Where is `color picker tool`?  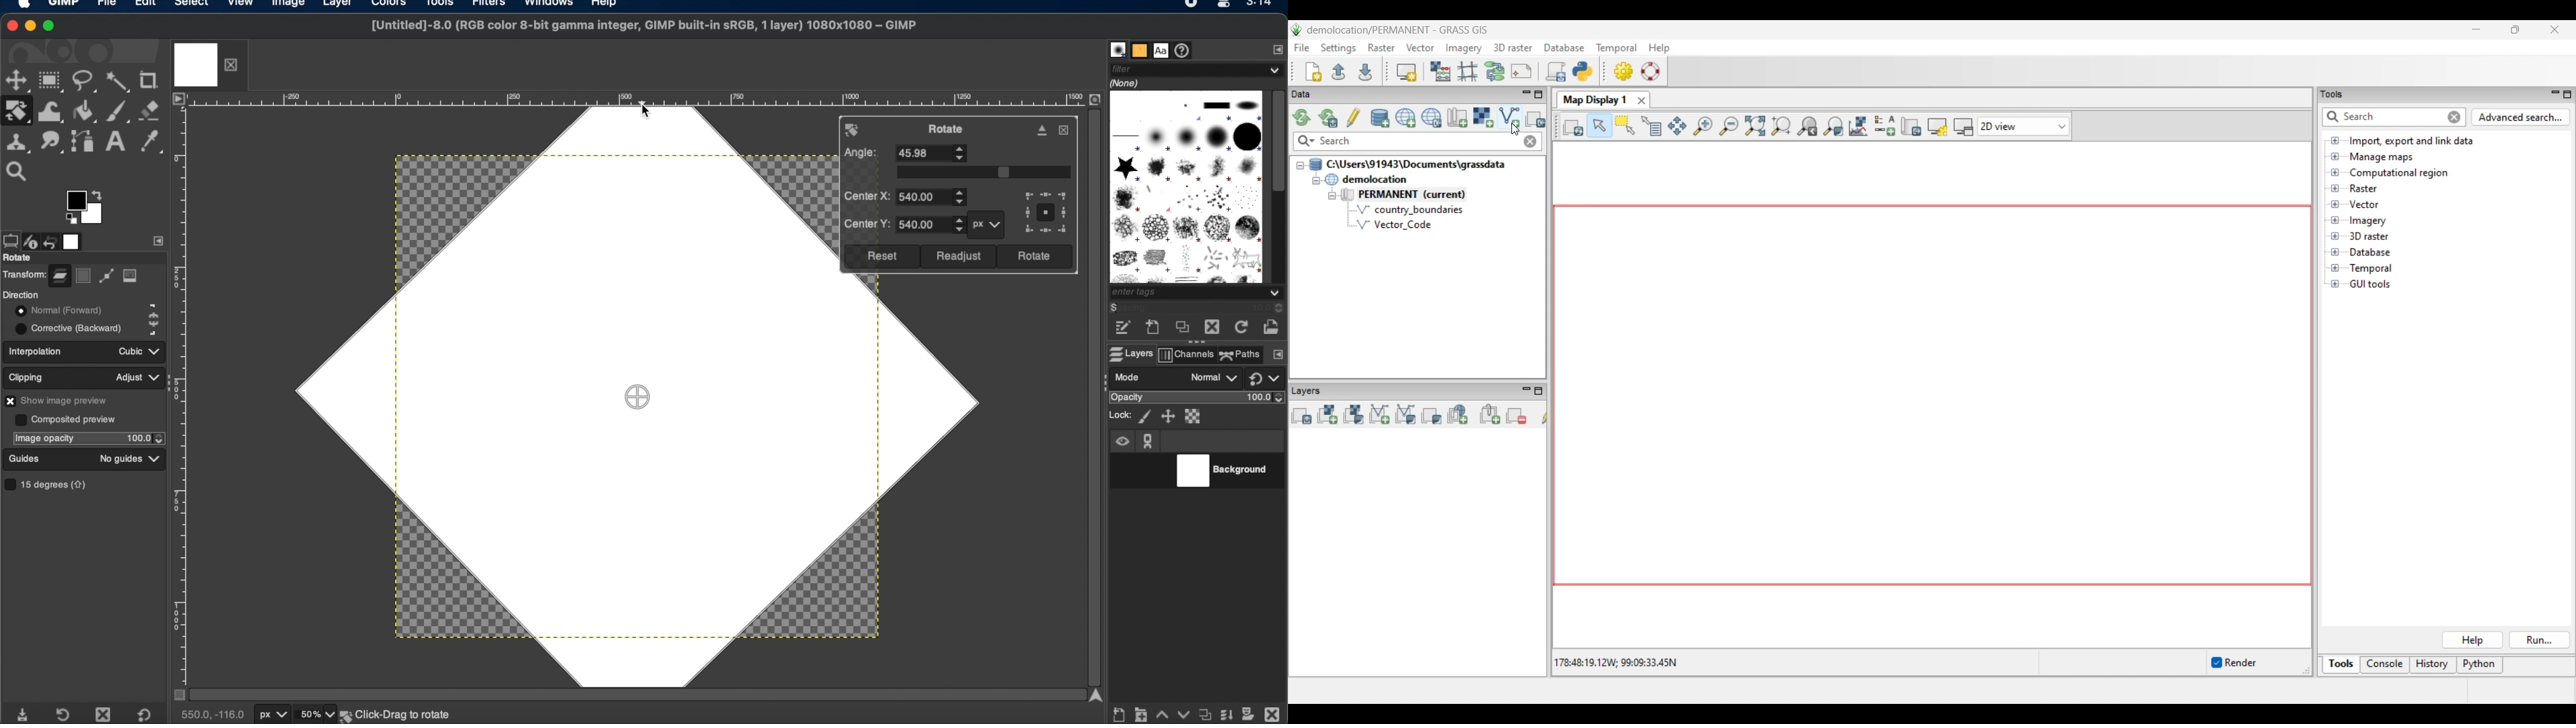 color picker tool is located at coordinates (152, 142).